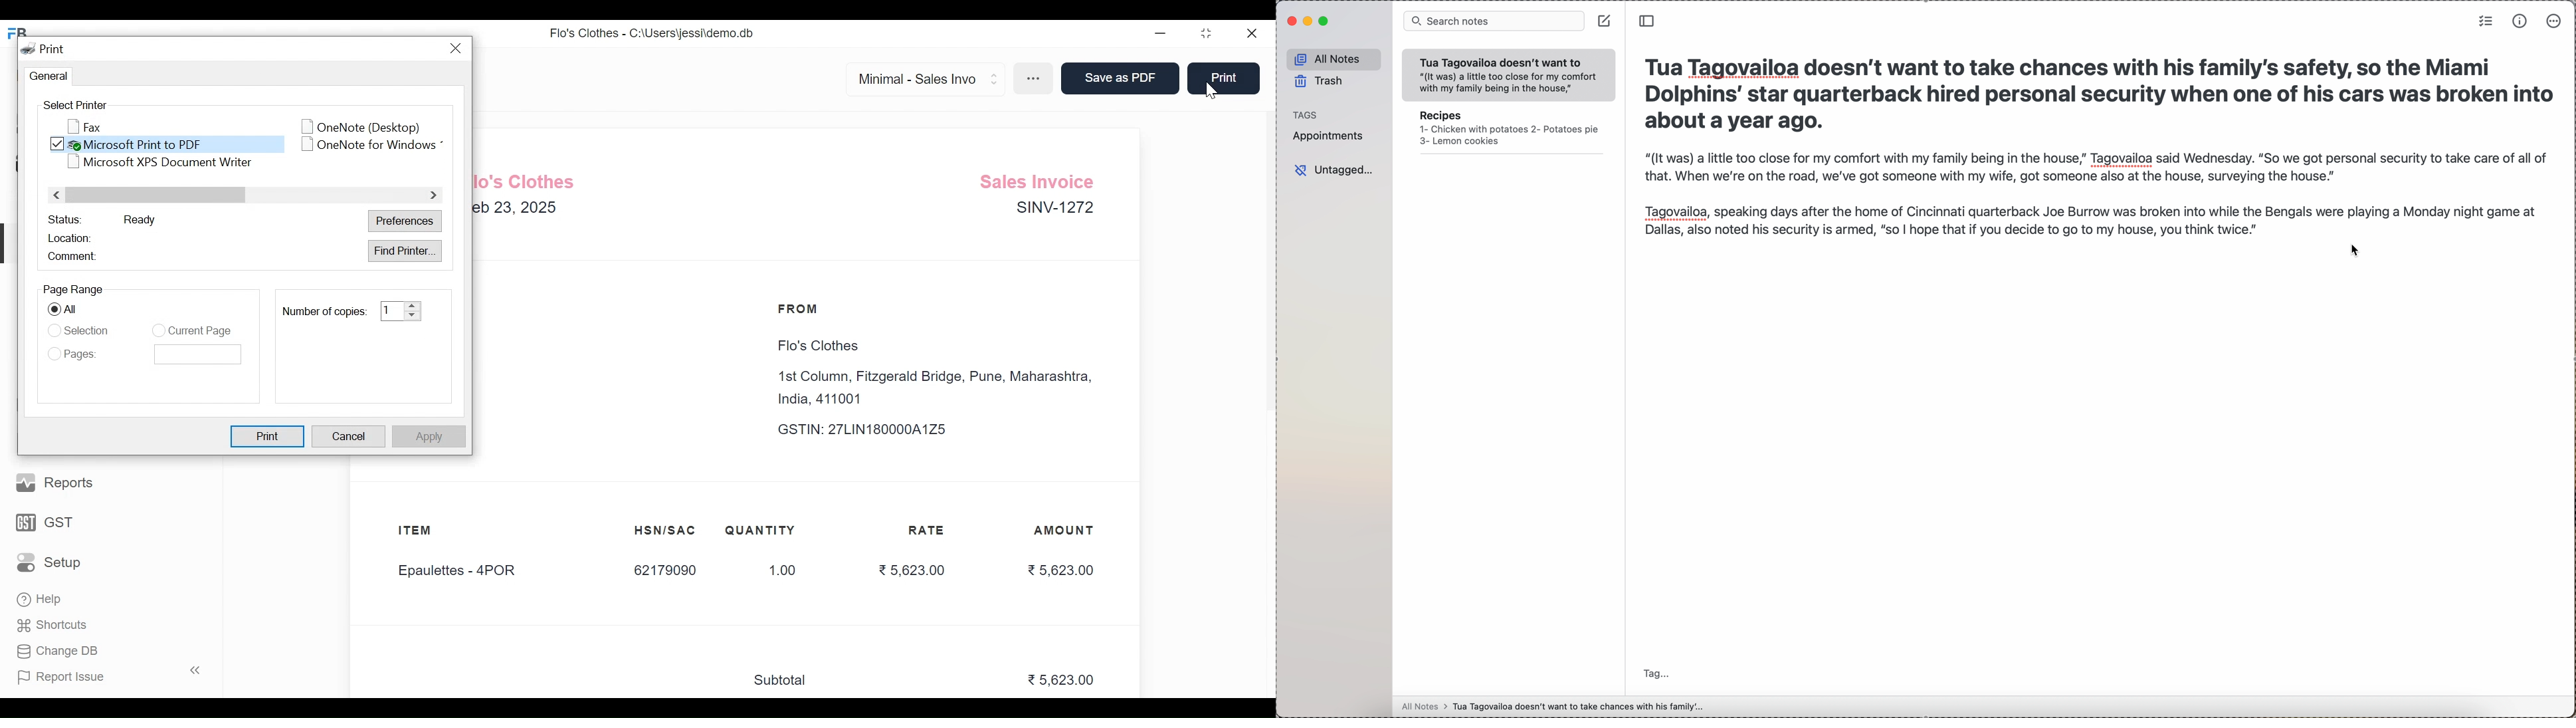 The height and width of the screenshot is (728, 2576). What do you see at coordinates (413, 310) in the screenshot?
I see `Expand` at bounding box center [413, 310].